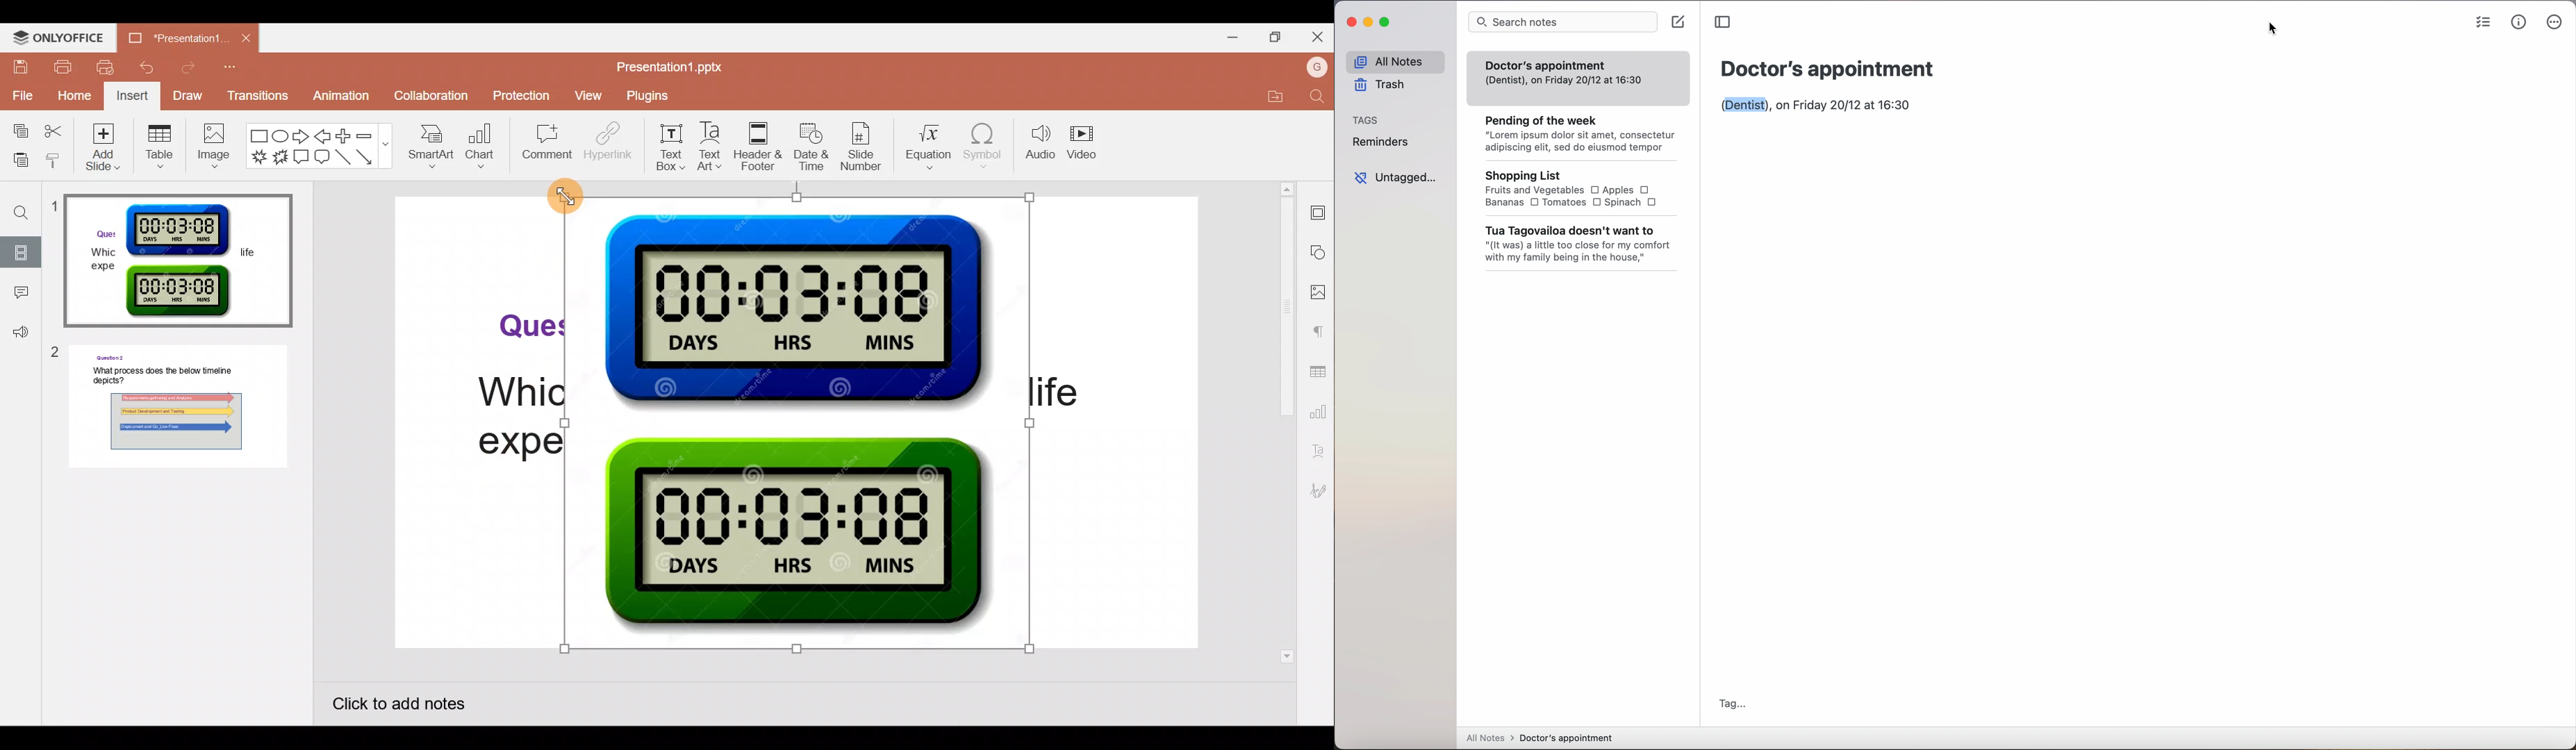  I want to click on reminders, so click(1382, 142).